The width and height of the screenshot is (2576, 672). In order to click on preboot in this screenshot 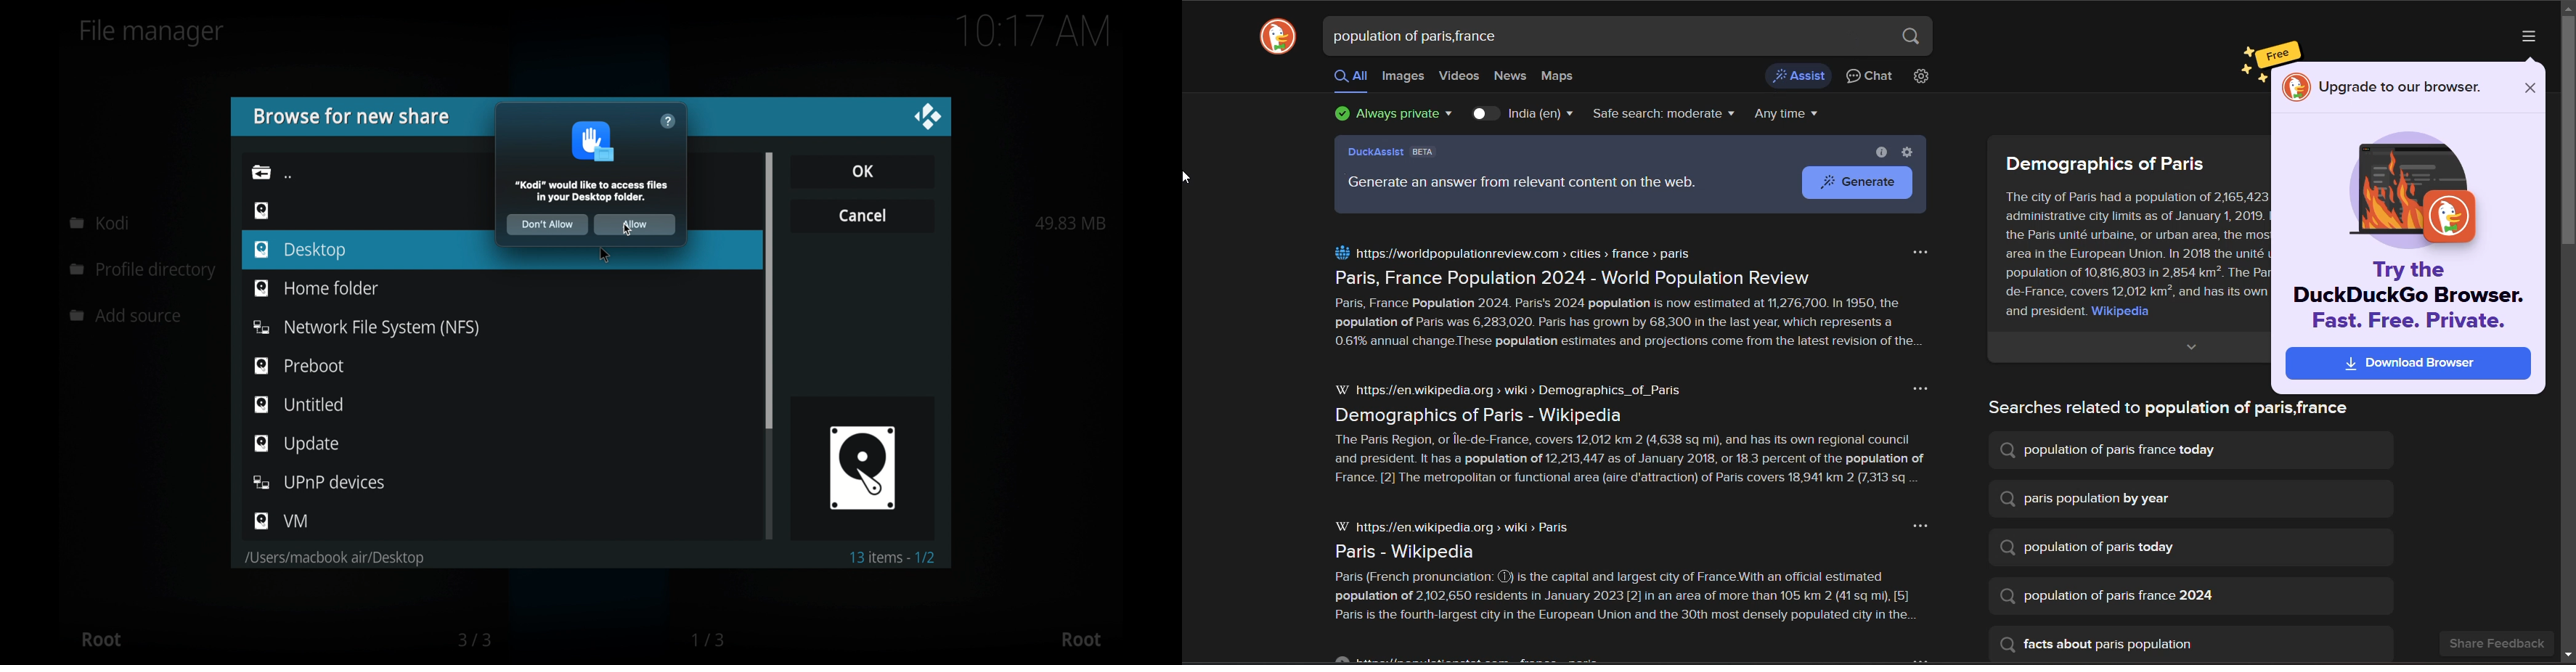, I will do `click(299, 365)`.